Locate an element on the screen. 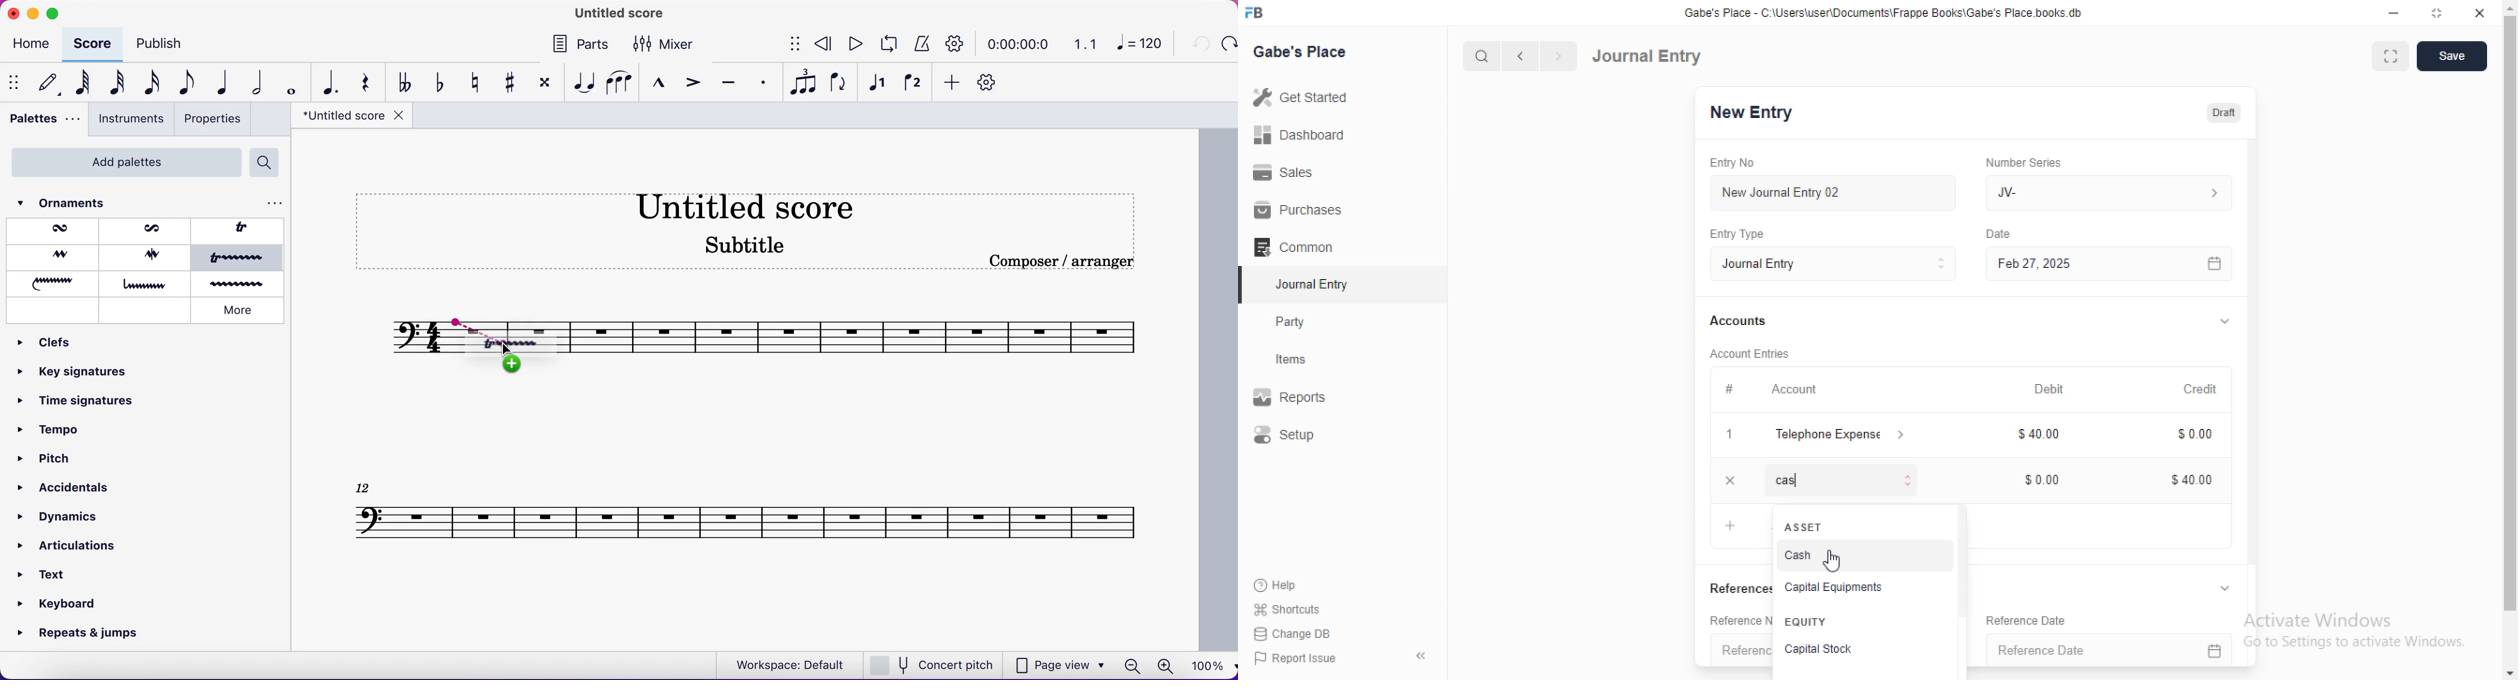 The height and width of the screenshot is (700, 2520). trill is located at coordinates (244, 231).